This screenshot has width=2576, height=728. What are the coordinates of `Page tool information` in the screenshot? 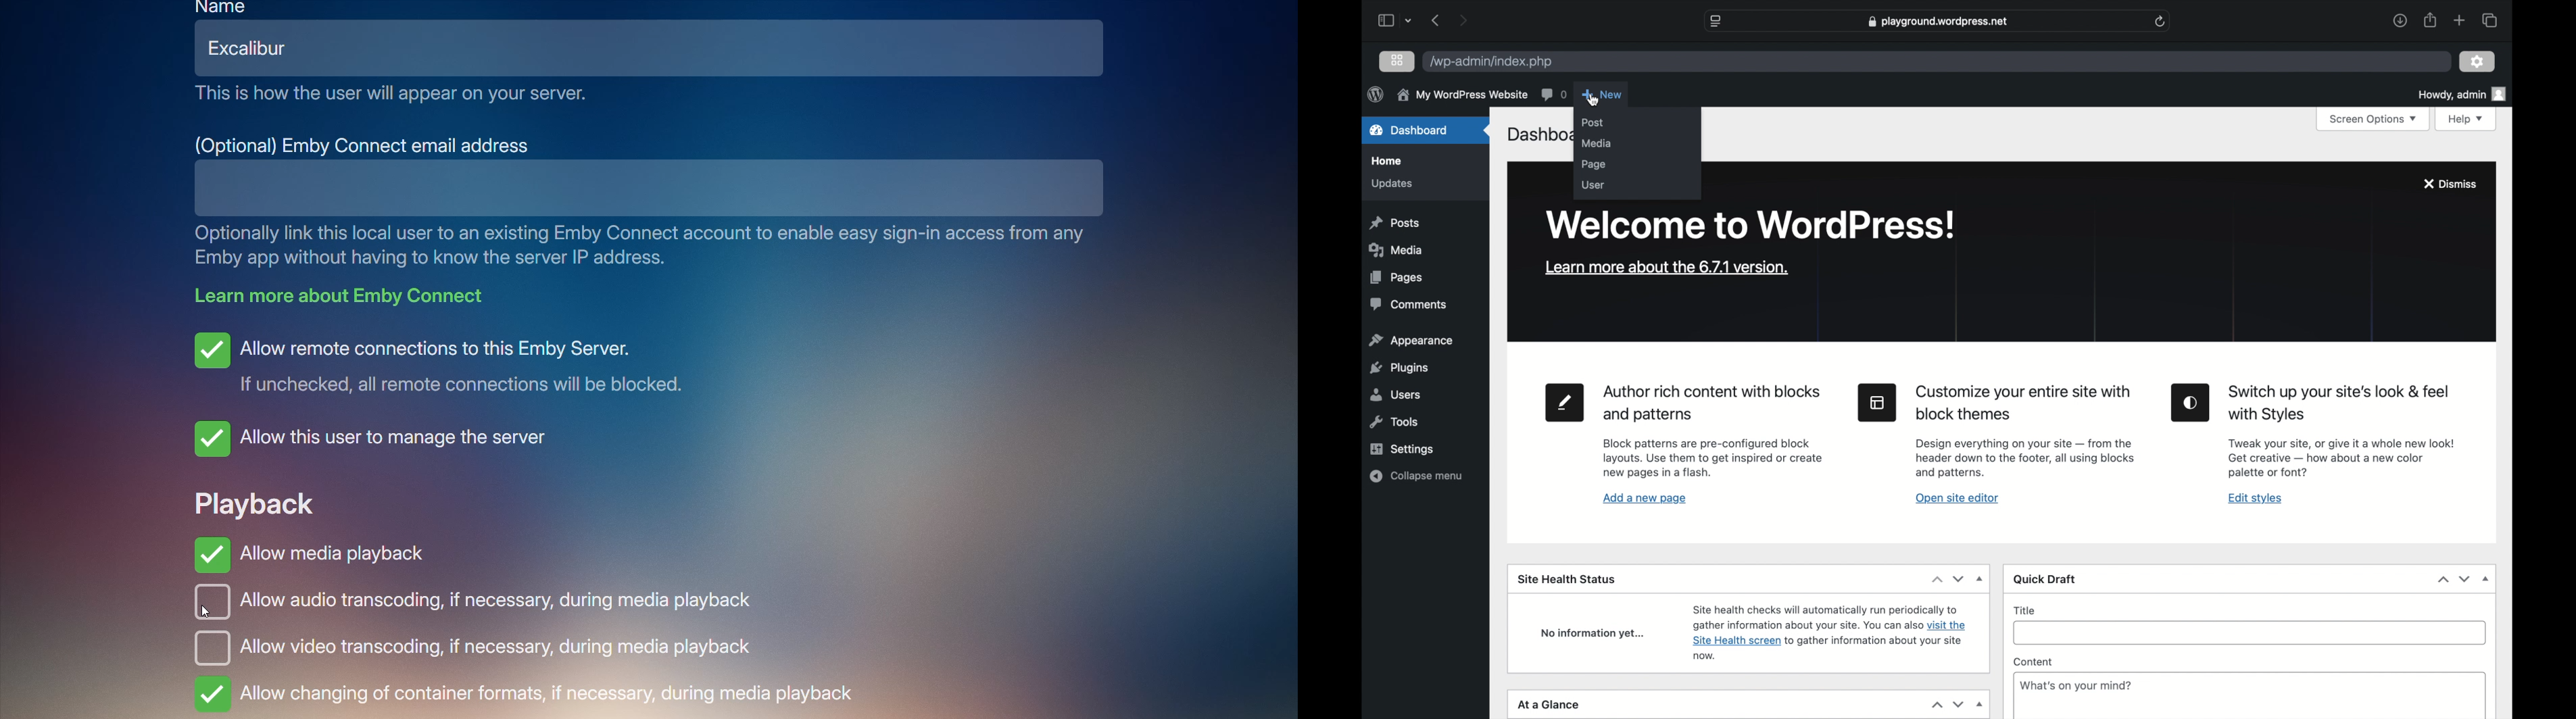 It's located at (1713, 459).